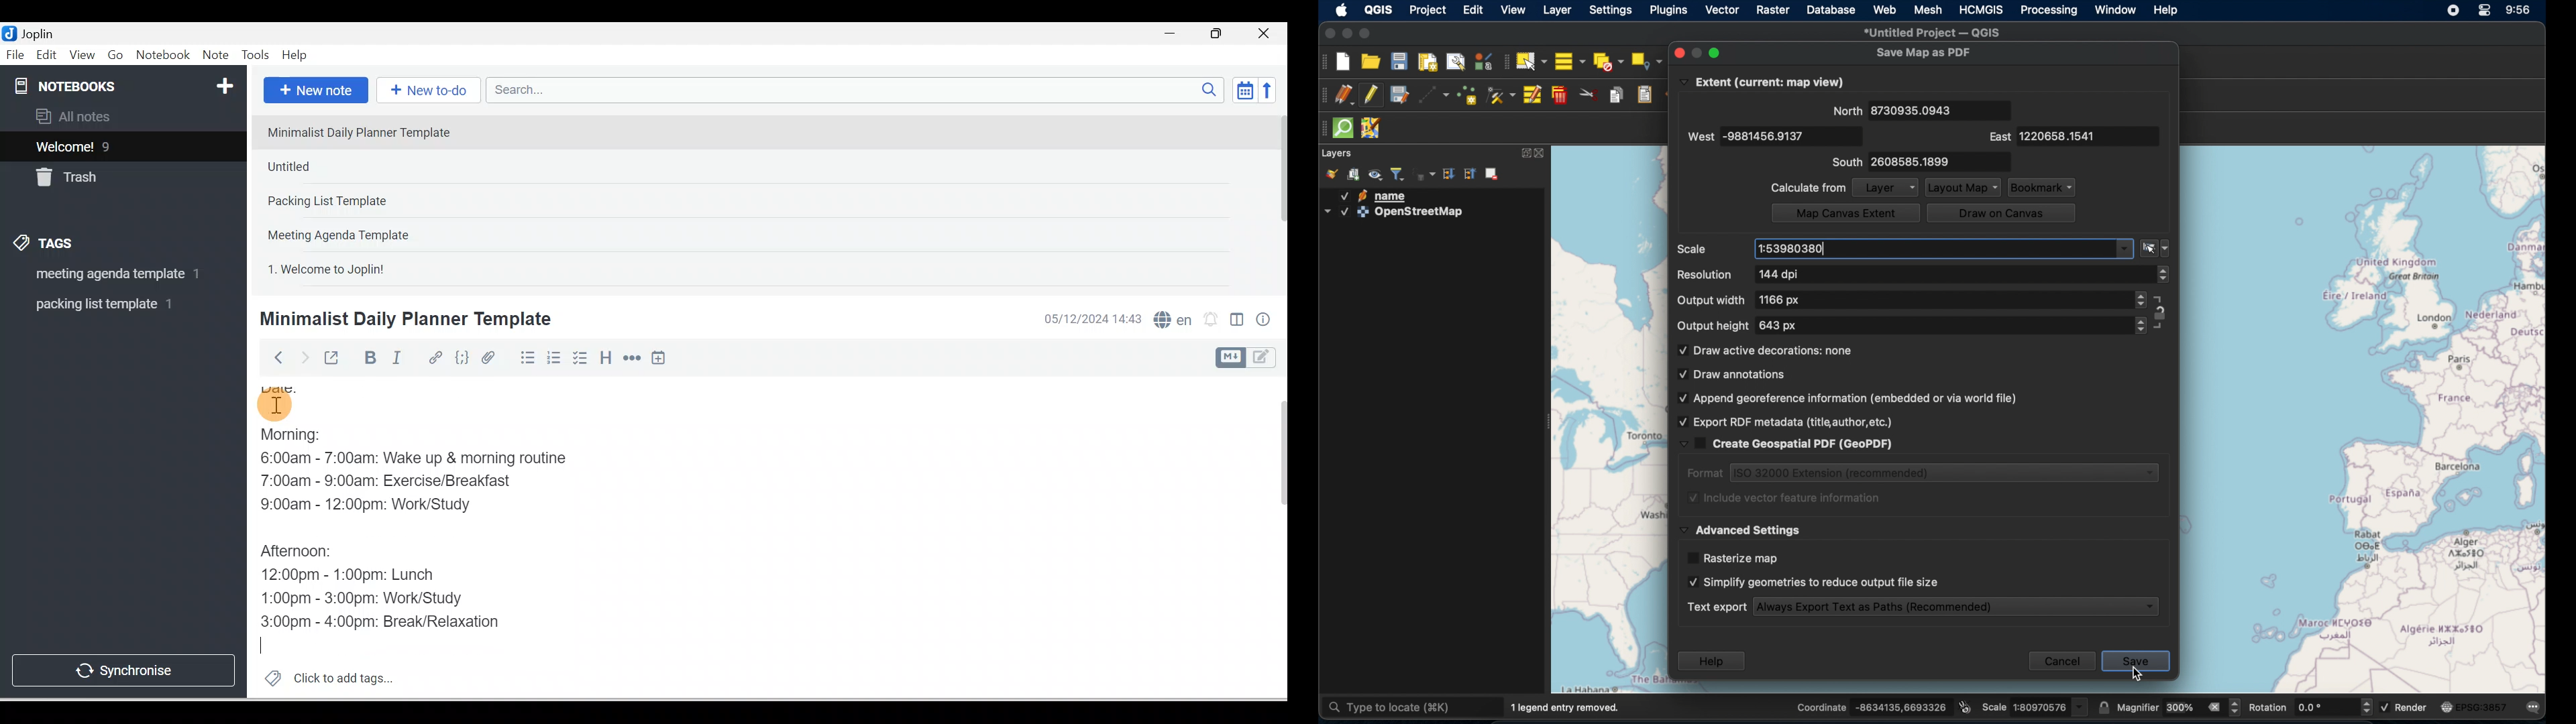 The image size is (2576, 728). I want to click on extent (current: map view), so click(1764, 82).